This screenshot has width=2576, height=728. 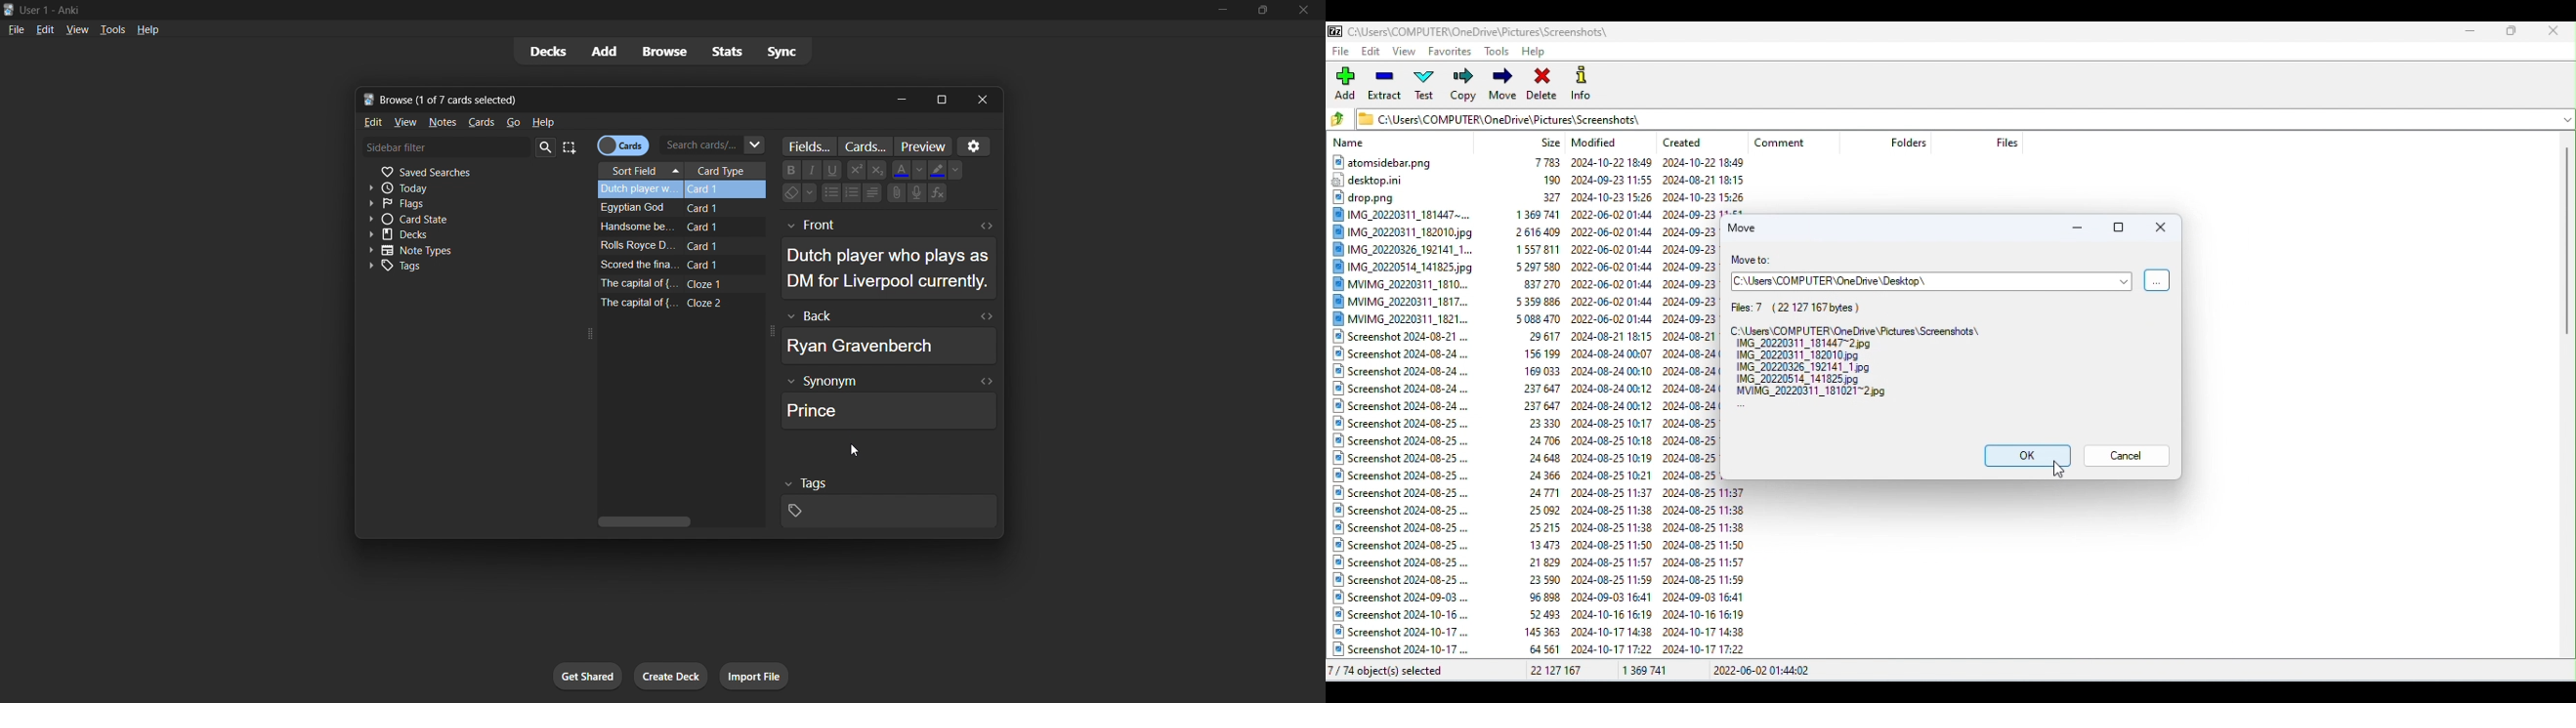 I want to click on search cards, so click(x=714, y=145).